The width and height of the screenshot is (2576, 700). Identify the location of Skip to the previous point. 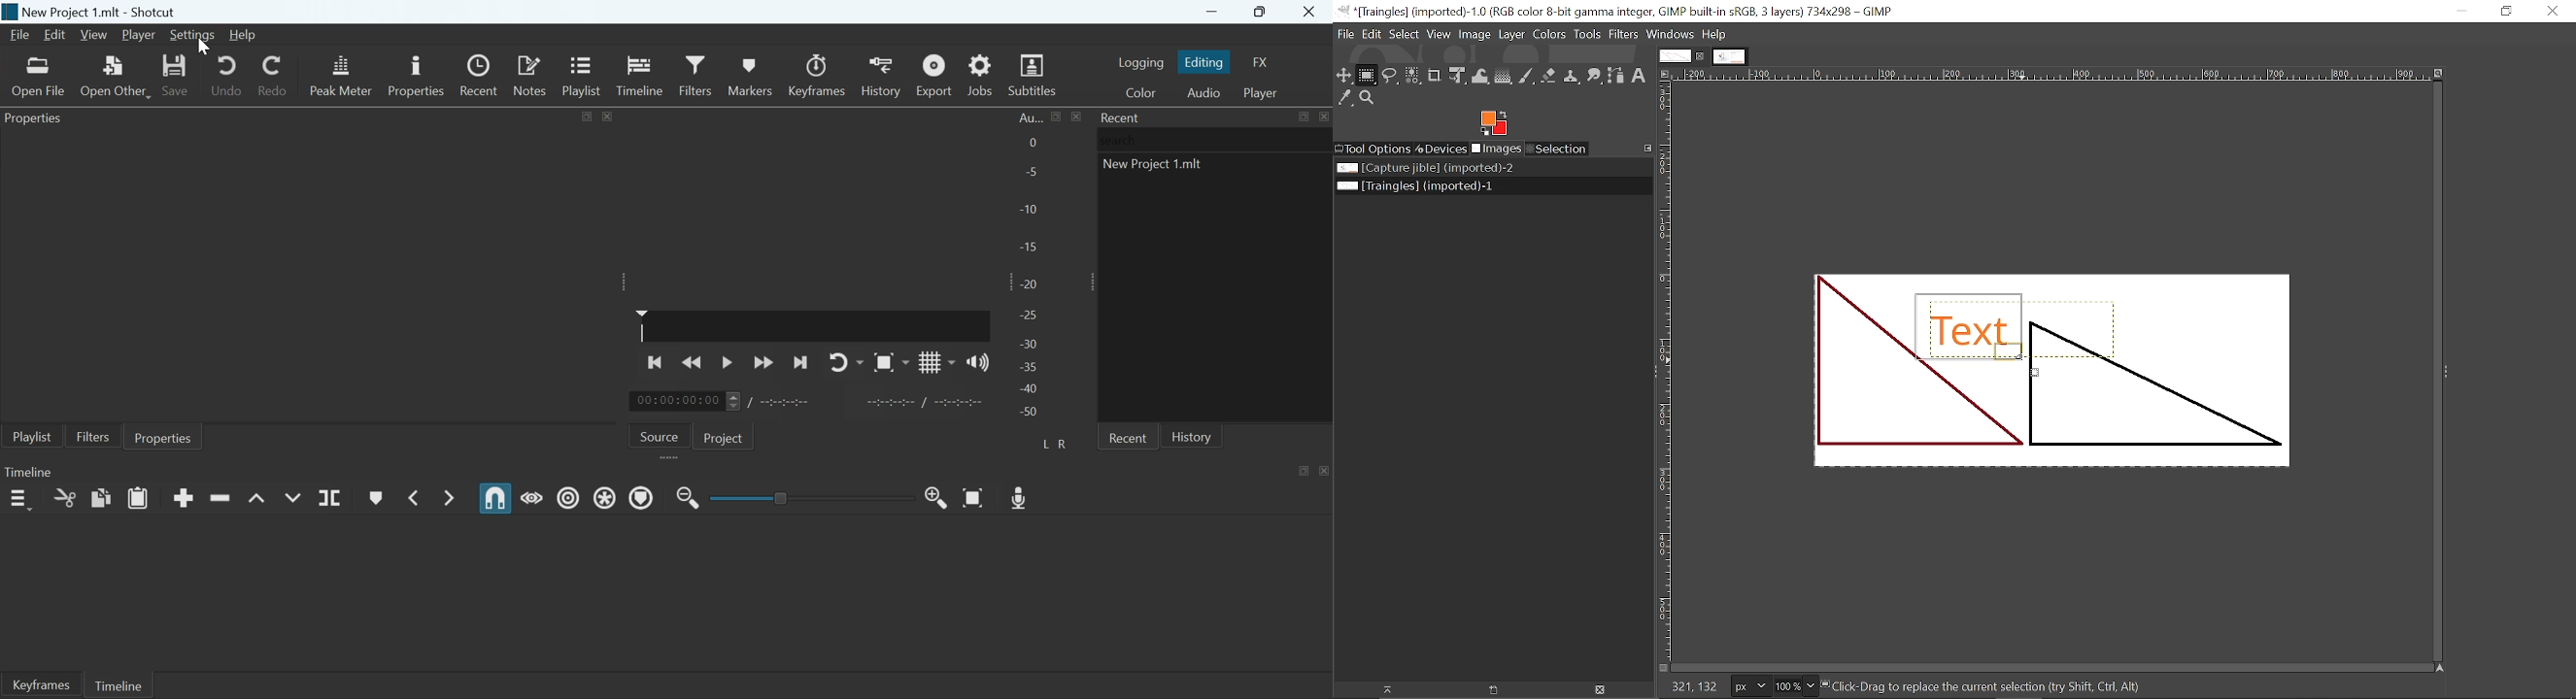
(657, 361).